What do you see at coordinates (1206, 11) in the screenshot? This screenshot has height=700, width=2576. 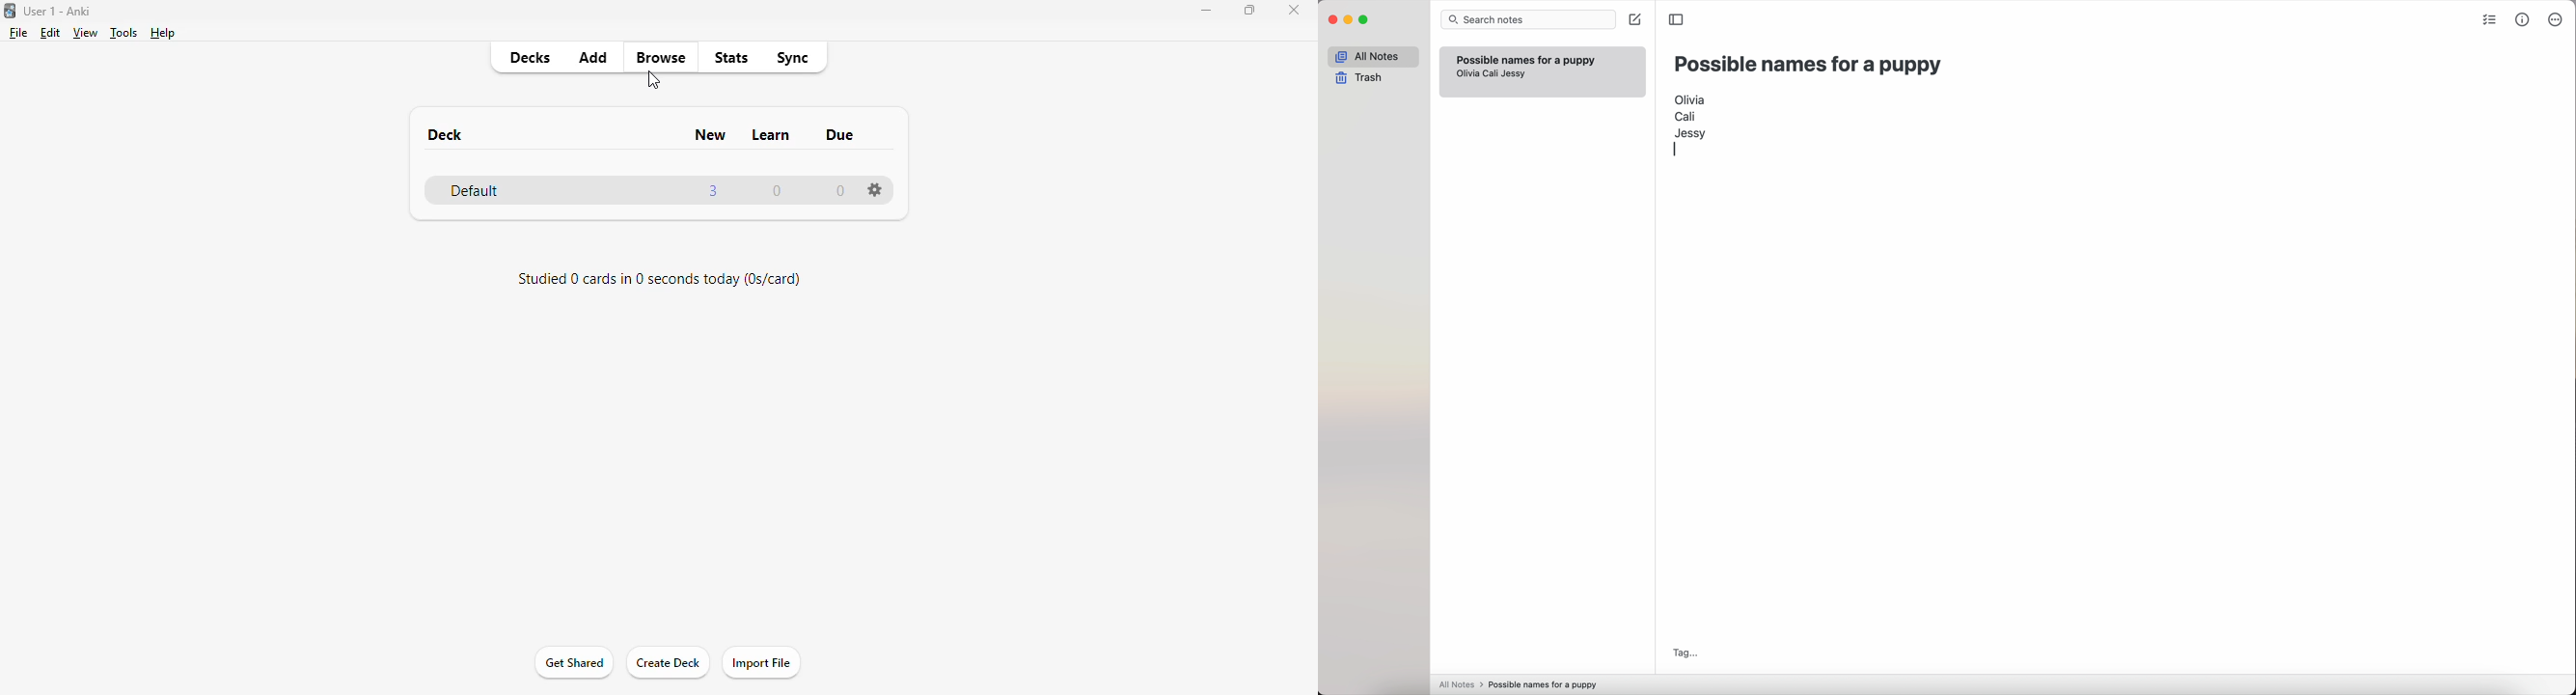 I see `minimize` at bounding box center [1206, 11].